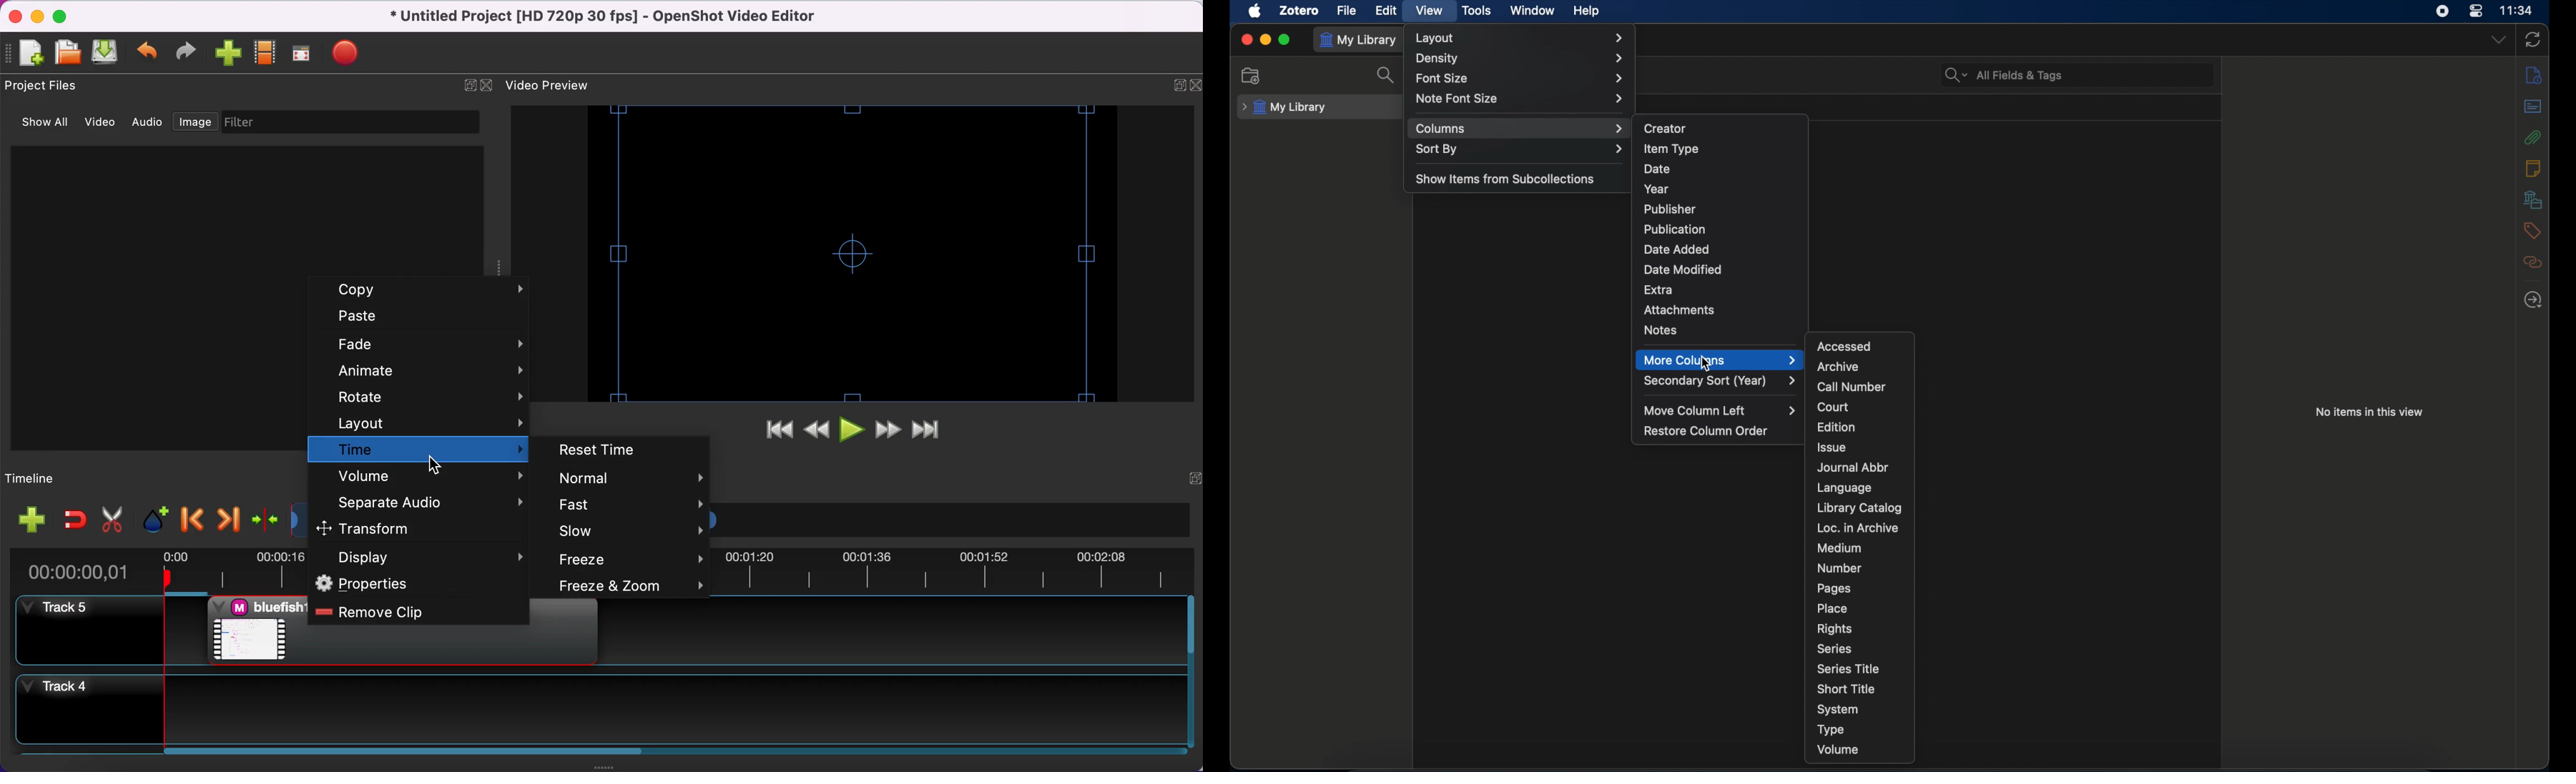 This screenshot has width=2576, height=784. Describe the element at coordinates (1533, 10) in the screenshot. I see `window` at that location.